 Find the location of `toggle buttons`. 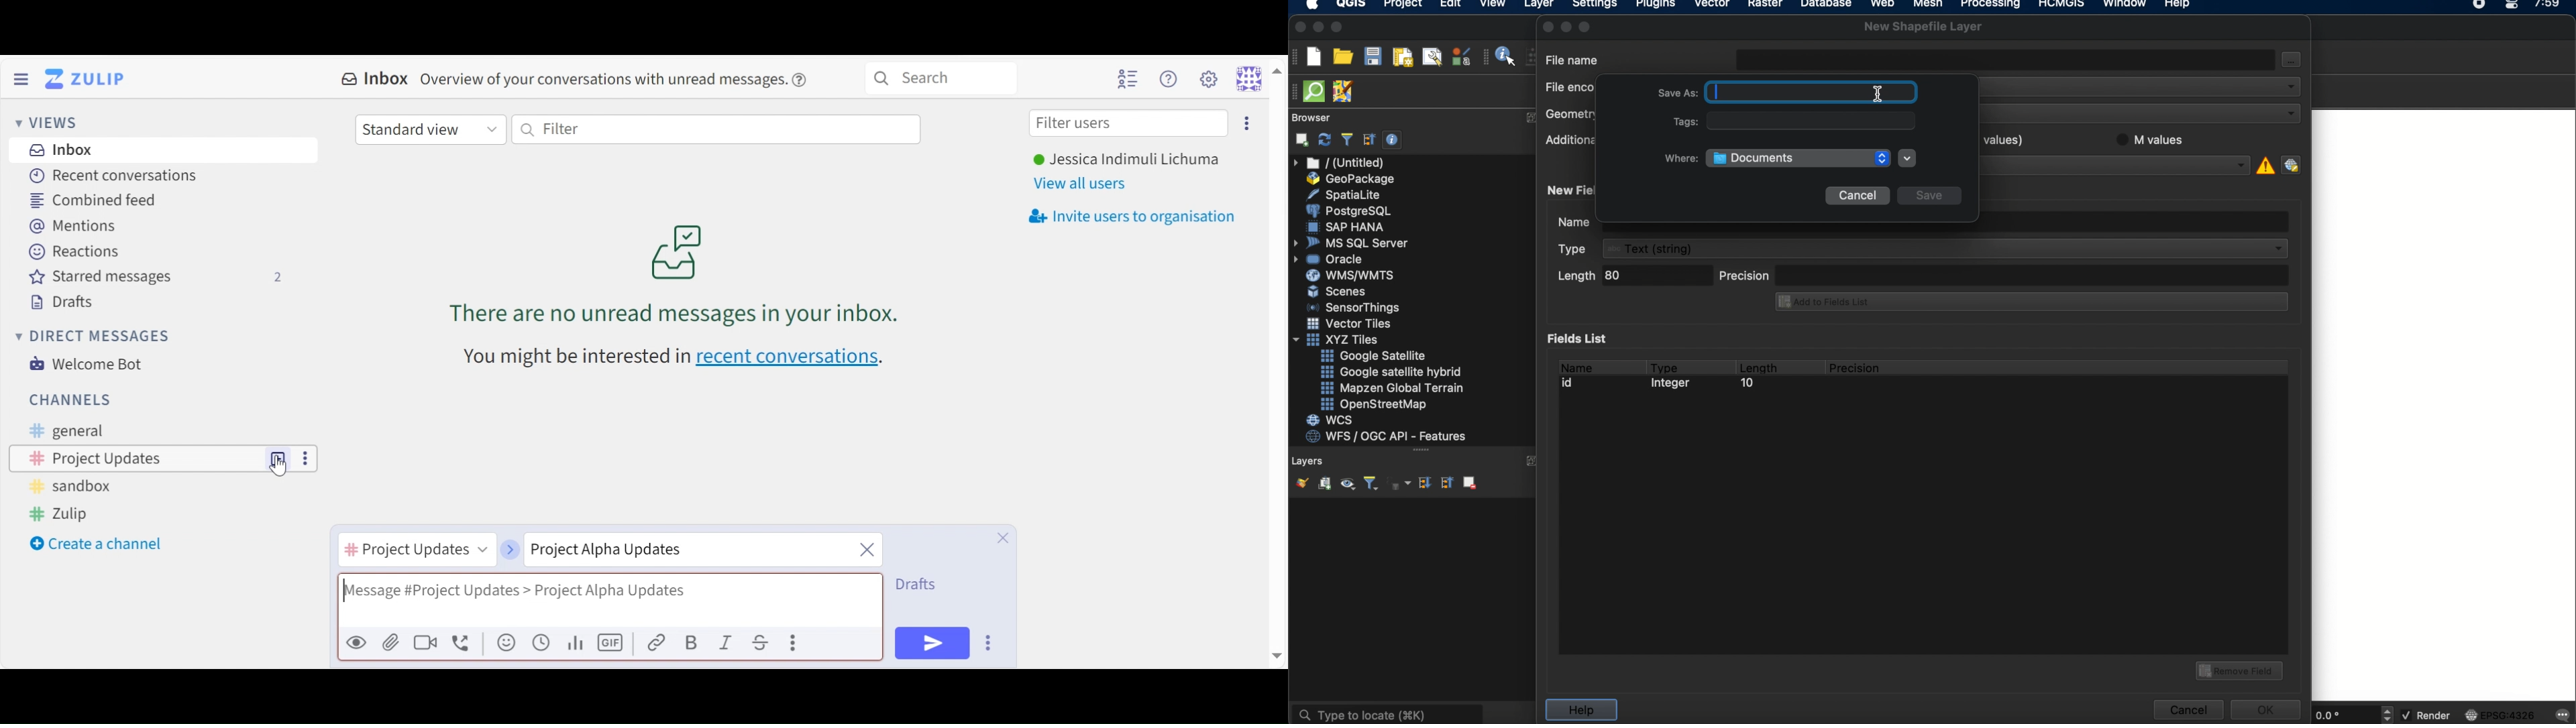

toggle buttons is located at coordinates (2389, 714).